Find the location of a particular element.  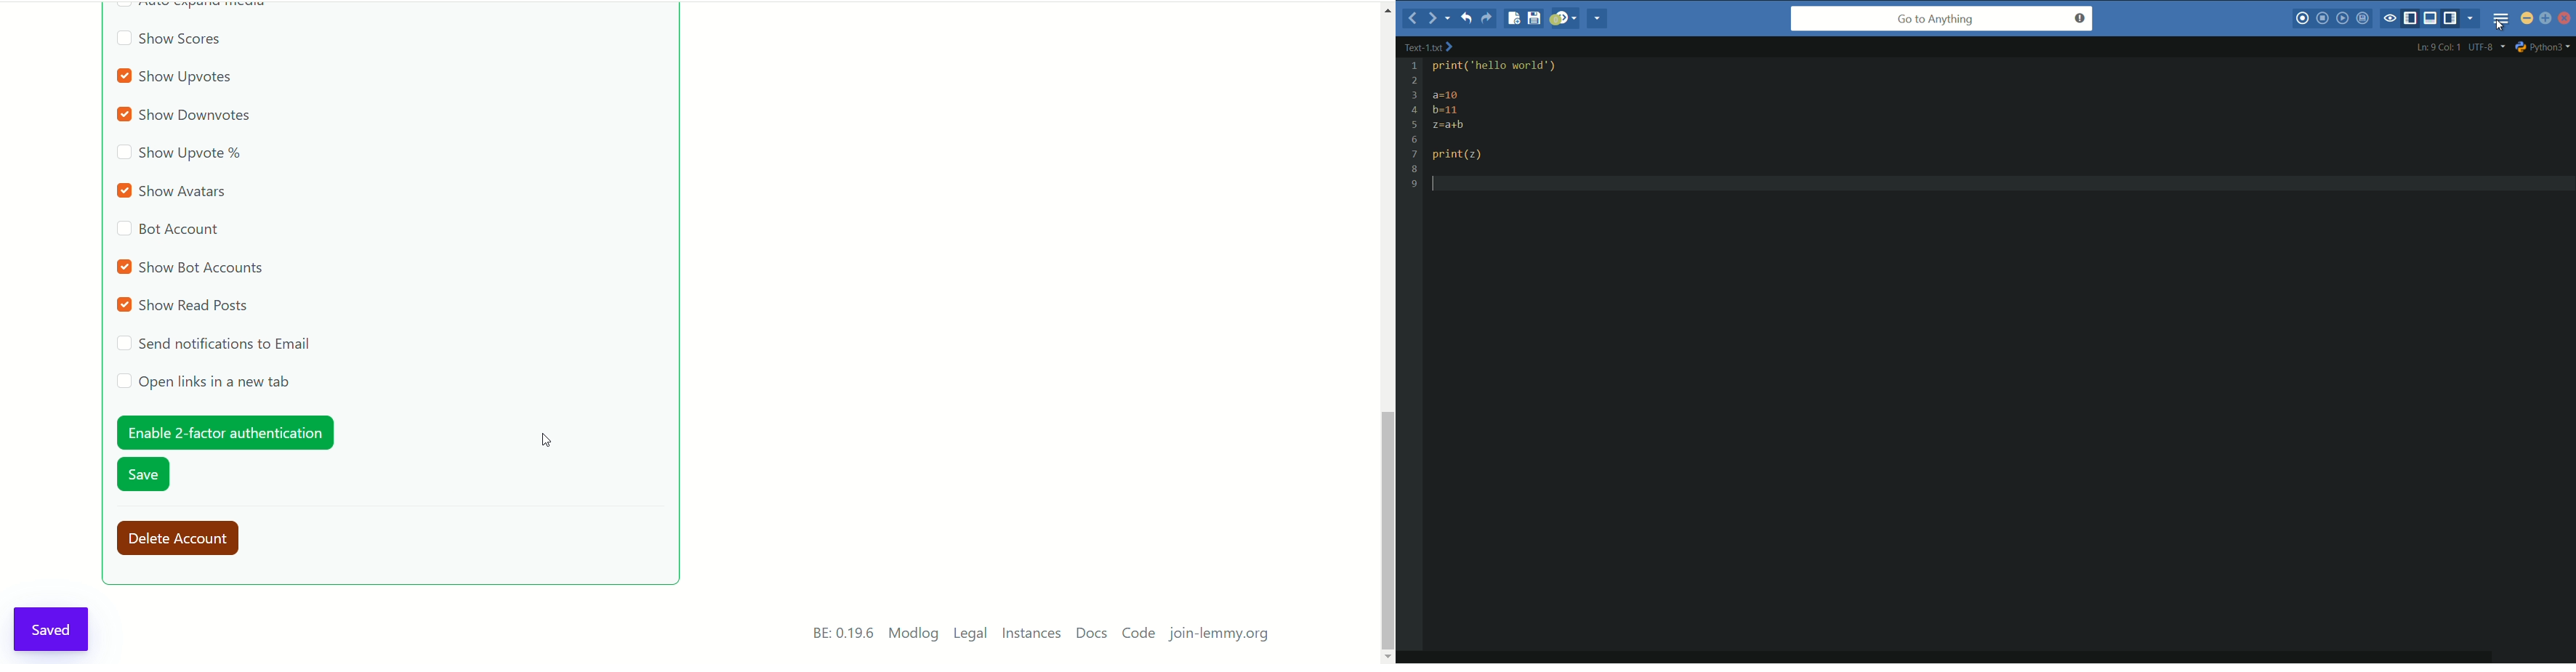

show upvote is located at coordinates (180, 155).